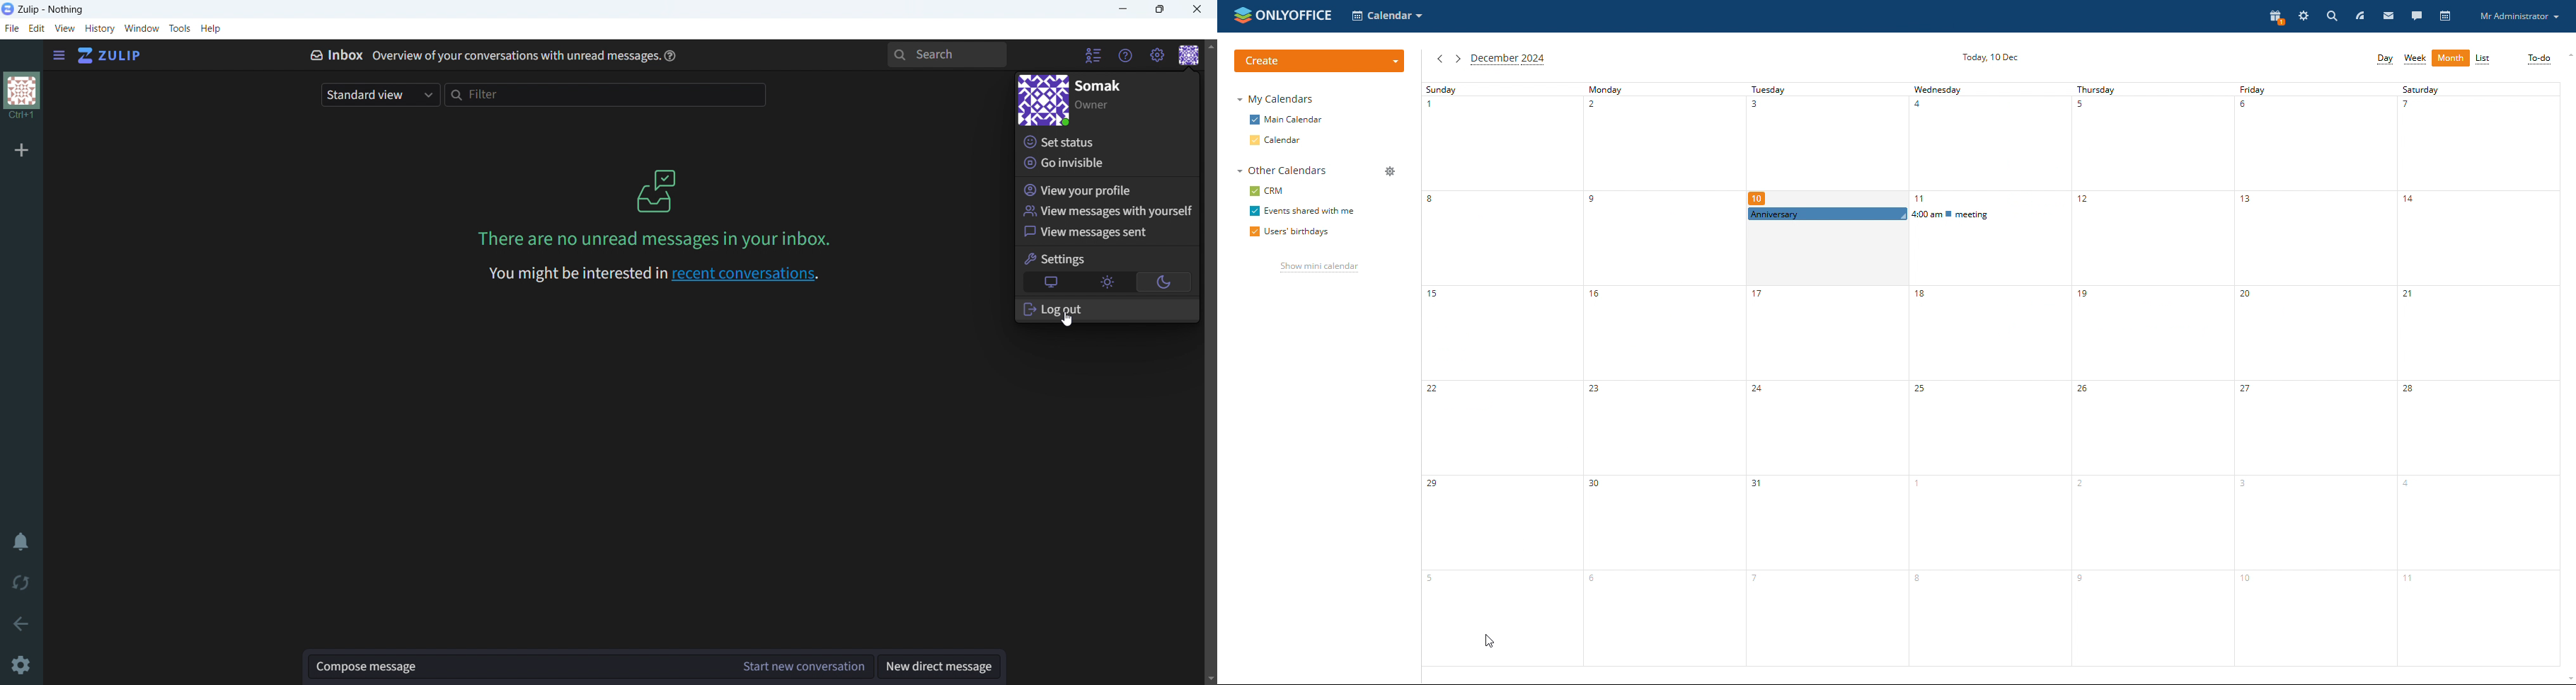 The width and height of the screenshot is (2576, 700). I want to click on new direct message, so click(938, 666).